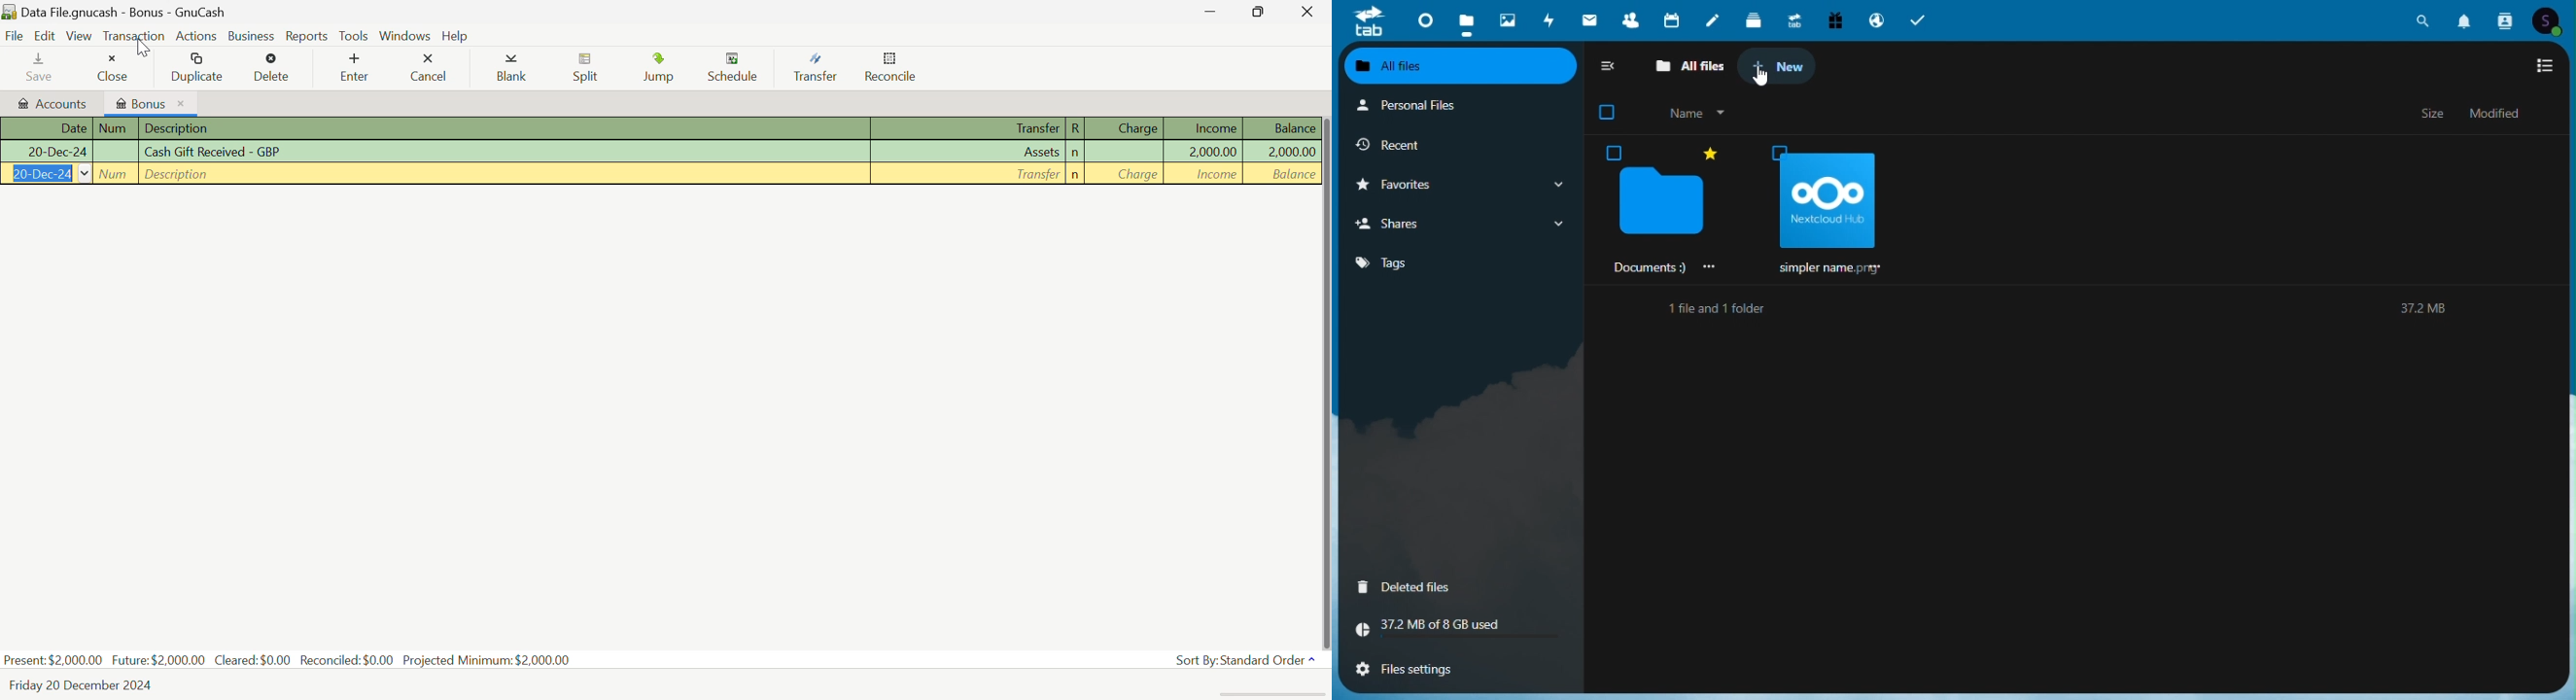 The width and height of the screenshot is (2576, 700). What do you see at coordinates (2552, 19) in the screenshot?
I see `Account icon` at bounding box center [2552, 19].